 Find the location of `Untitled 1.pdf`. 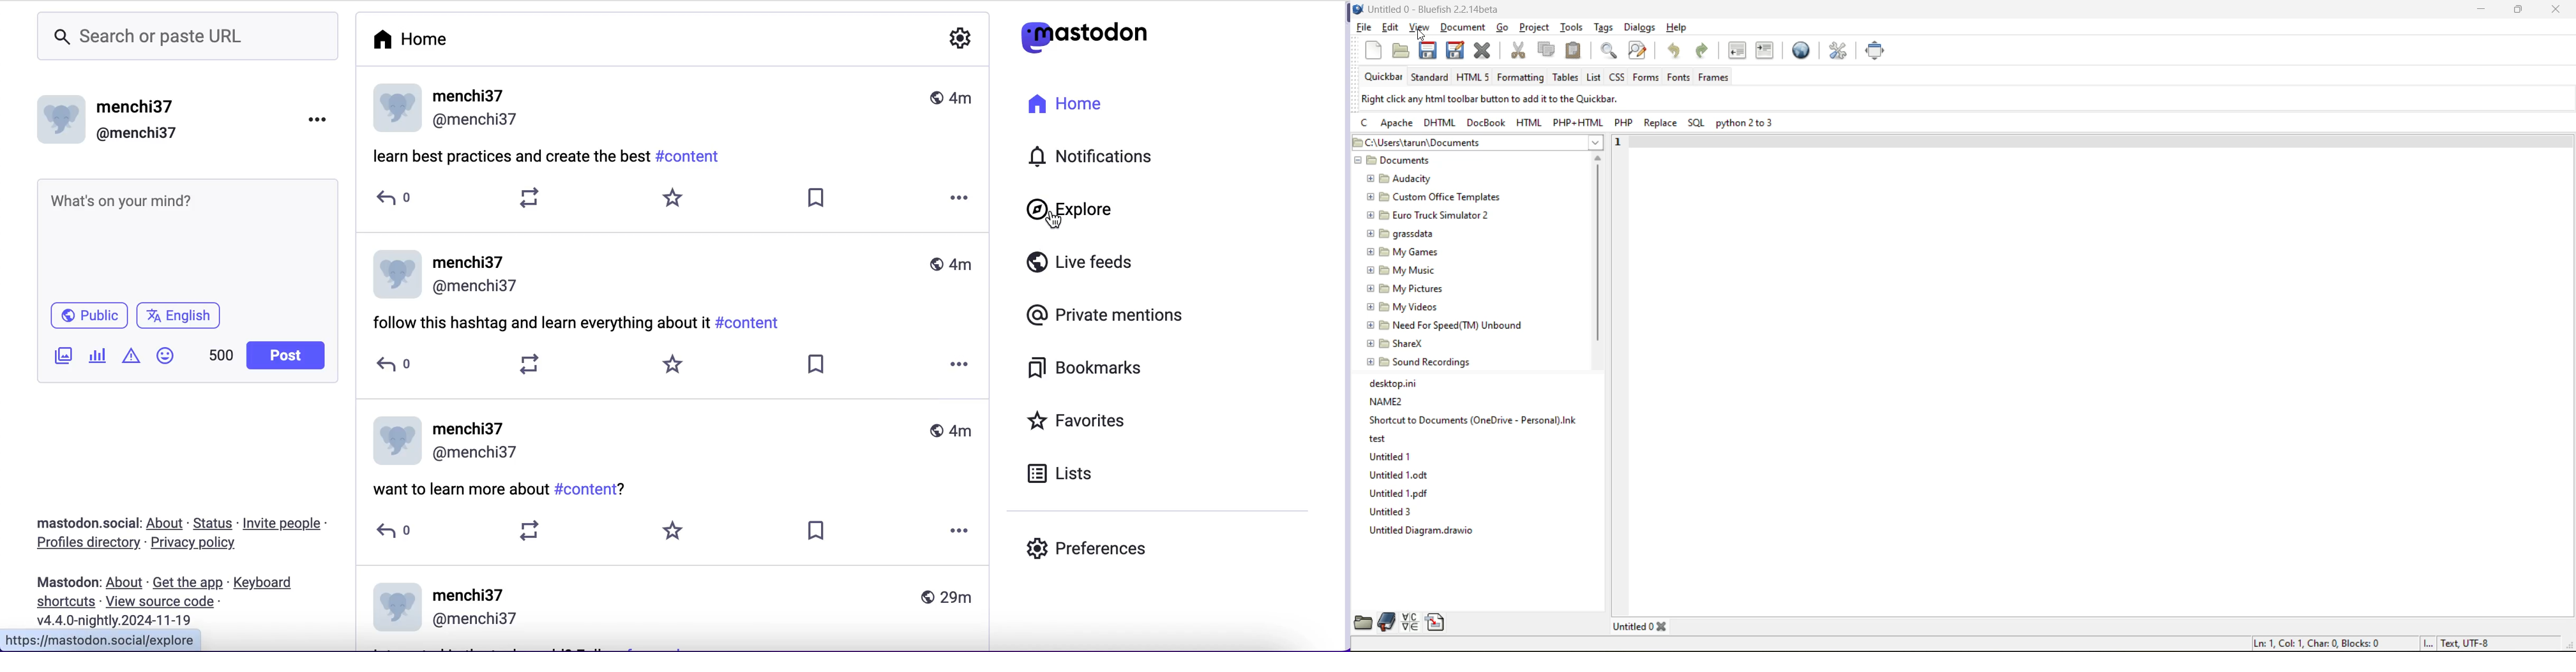

Untitled 1.pdf is located at coordinates (1401, 493).